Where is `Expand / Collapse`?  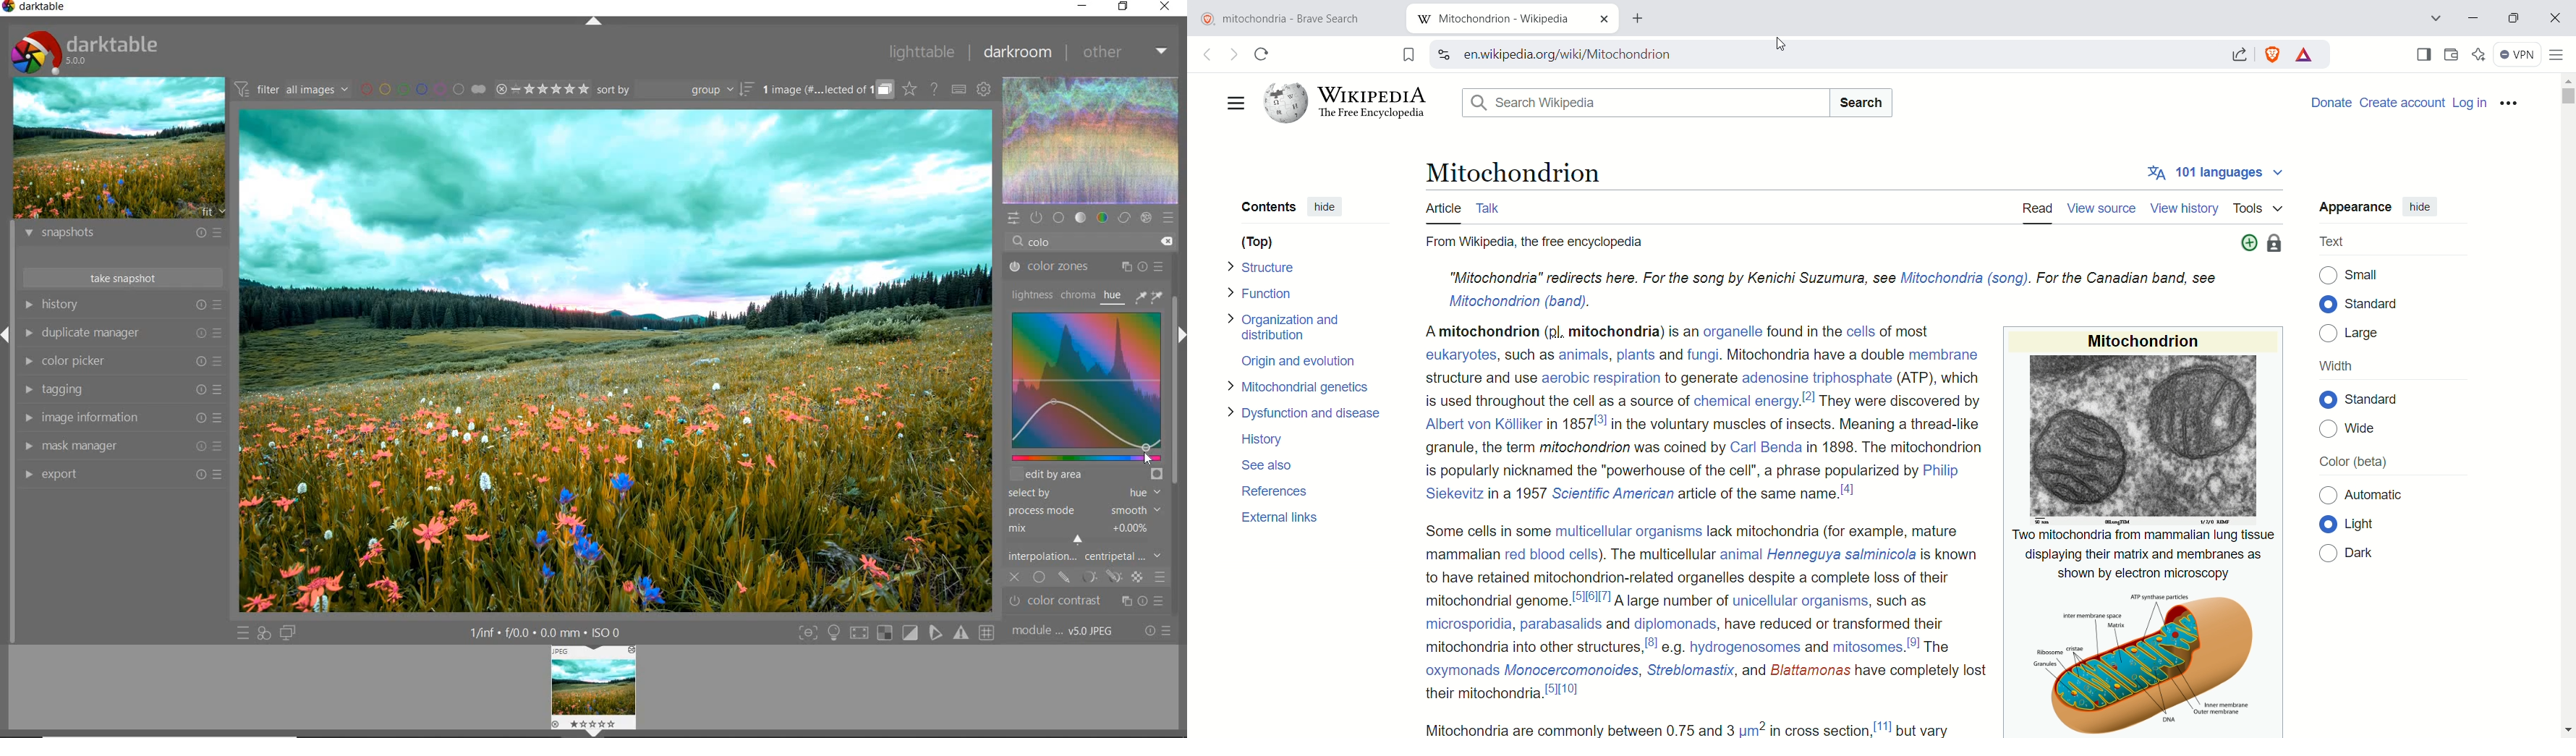
Expand / Collapse is located at coordinates (7, 334).